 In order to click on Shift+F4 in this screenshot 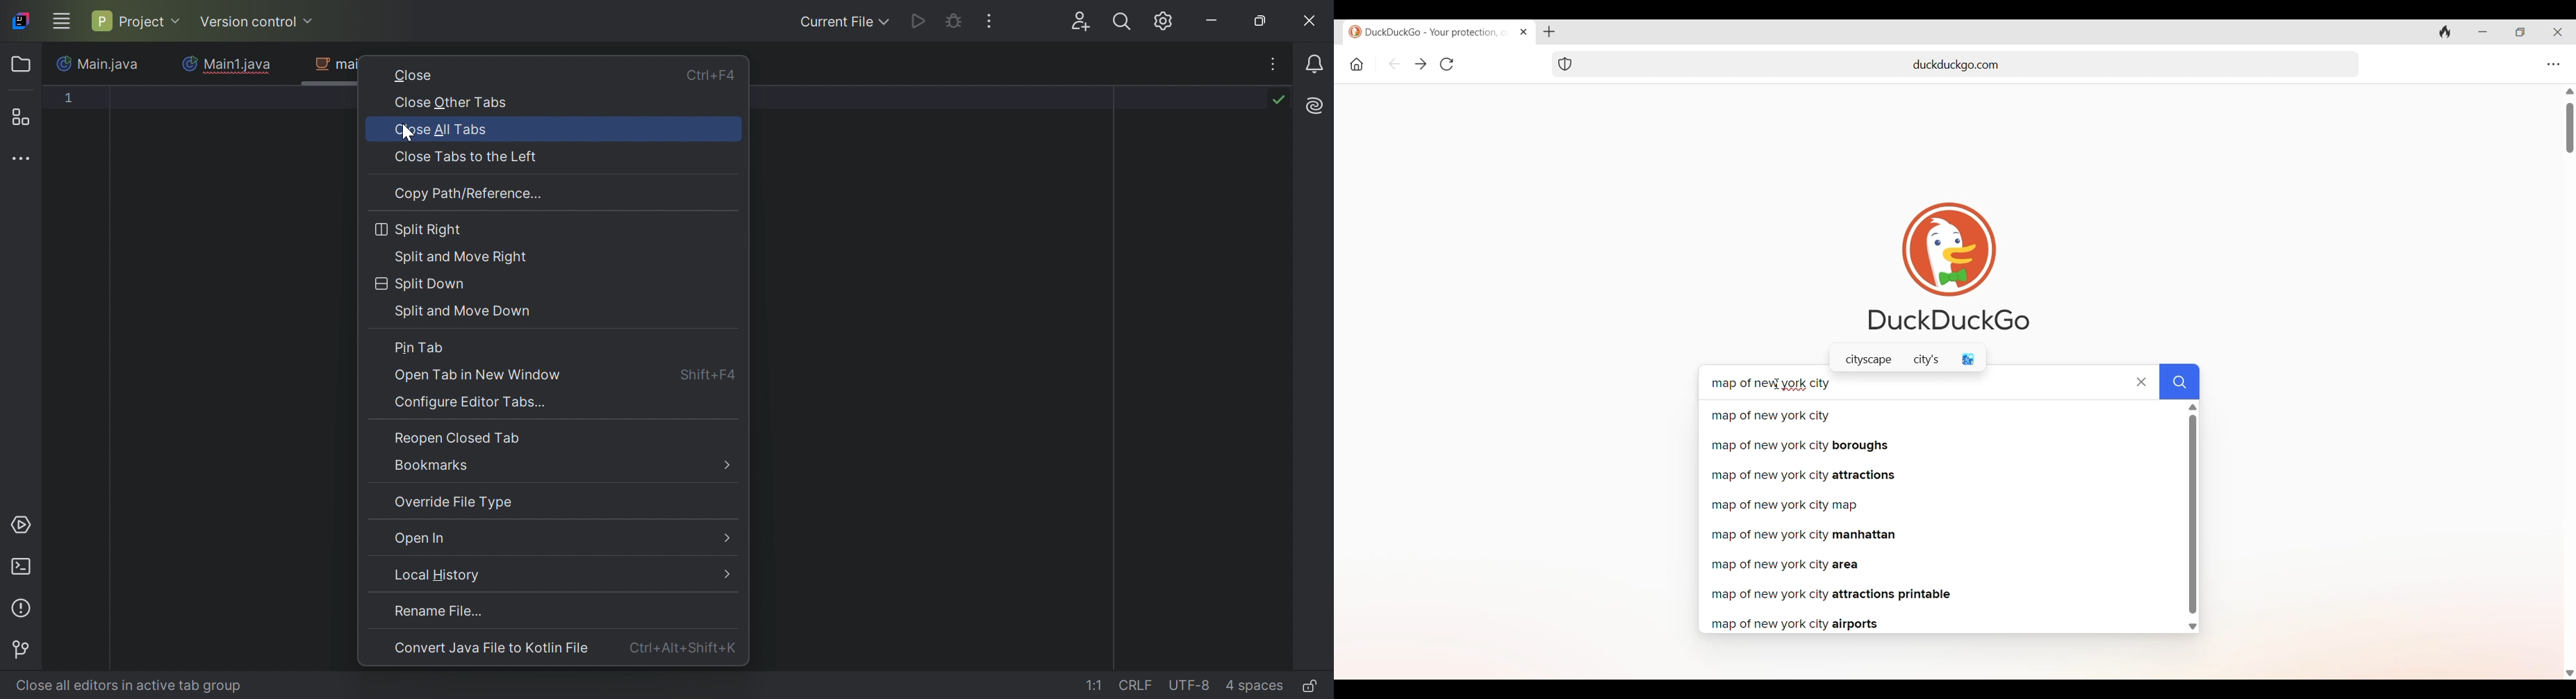, I will do `click(707, 374)`.